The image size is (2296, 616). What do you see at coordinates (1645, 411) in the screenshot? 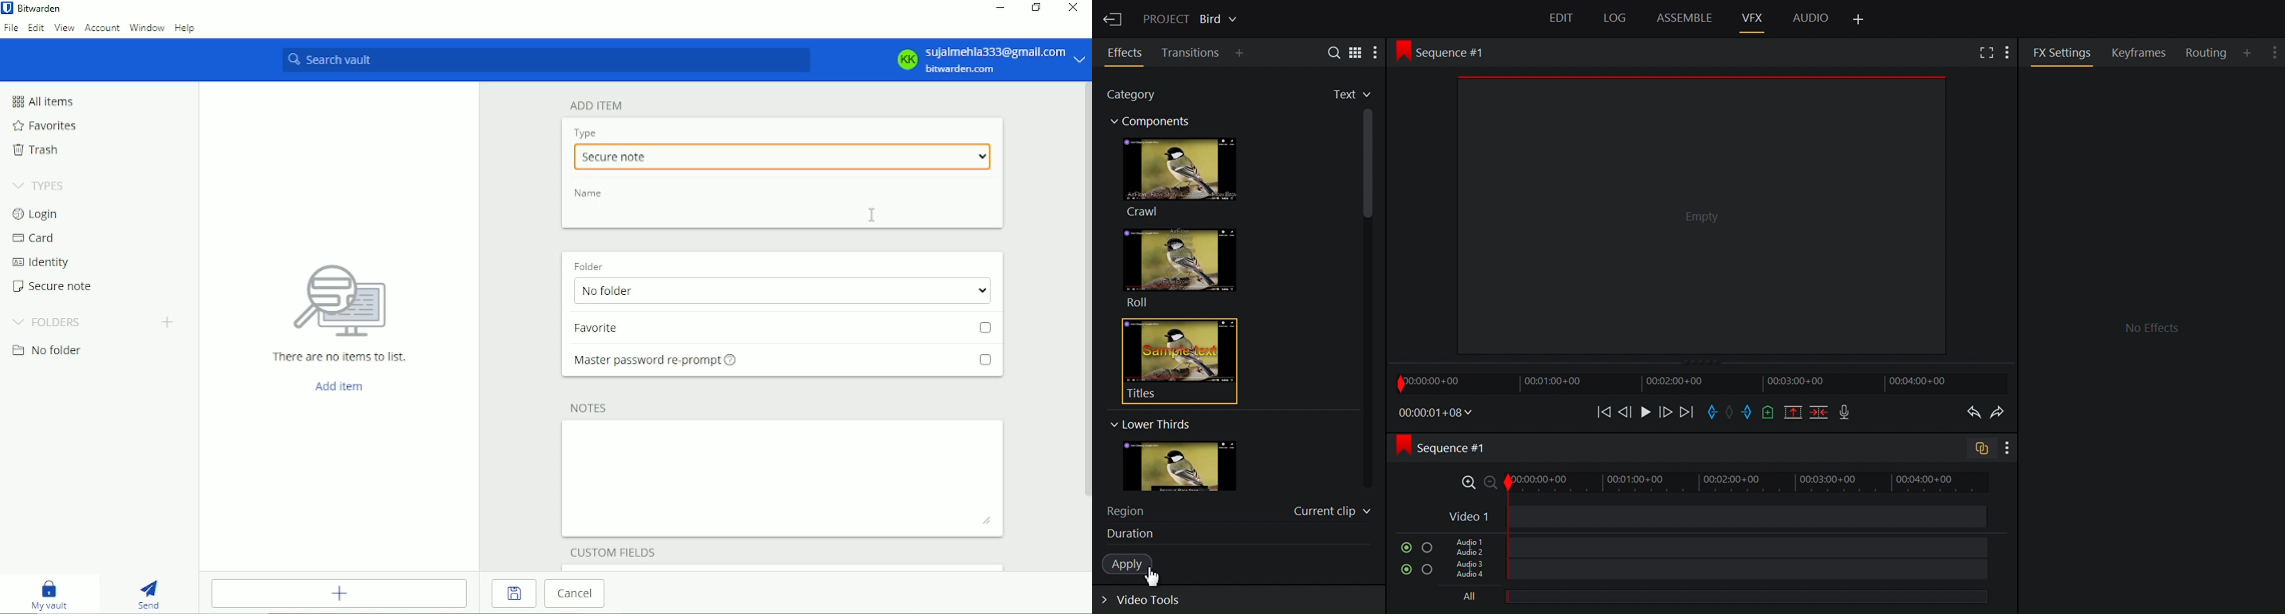
I see `Play` at bounding box center [1645, 411].